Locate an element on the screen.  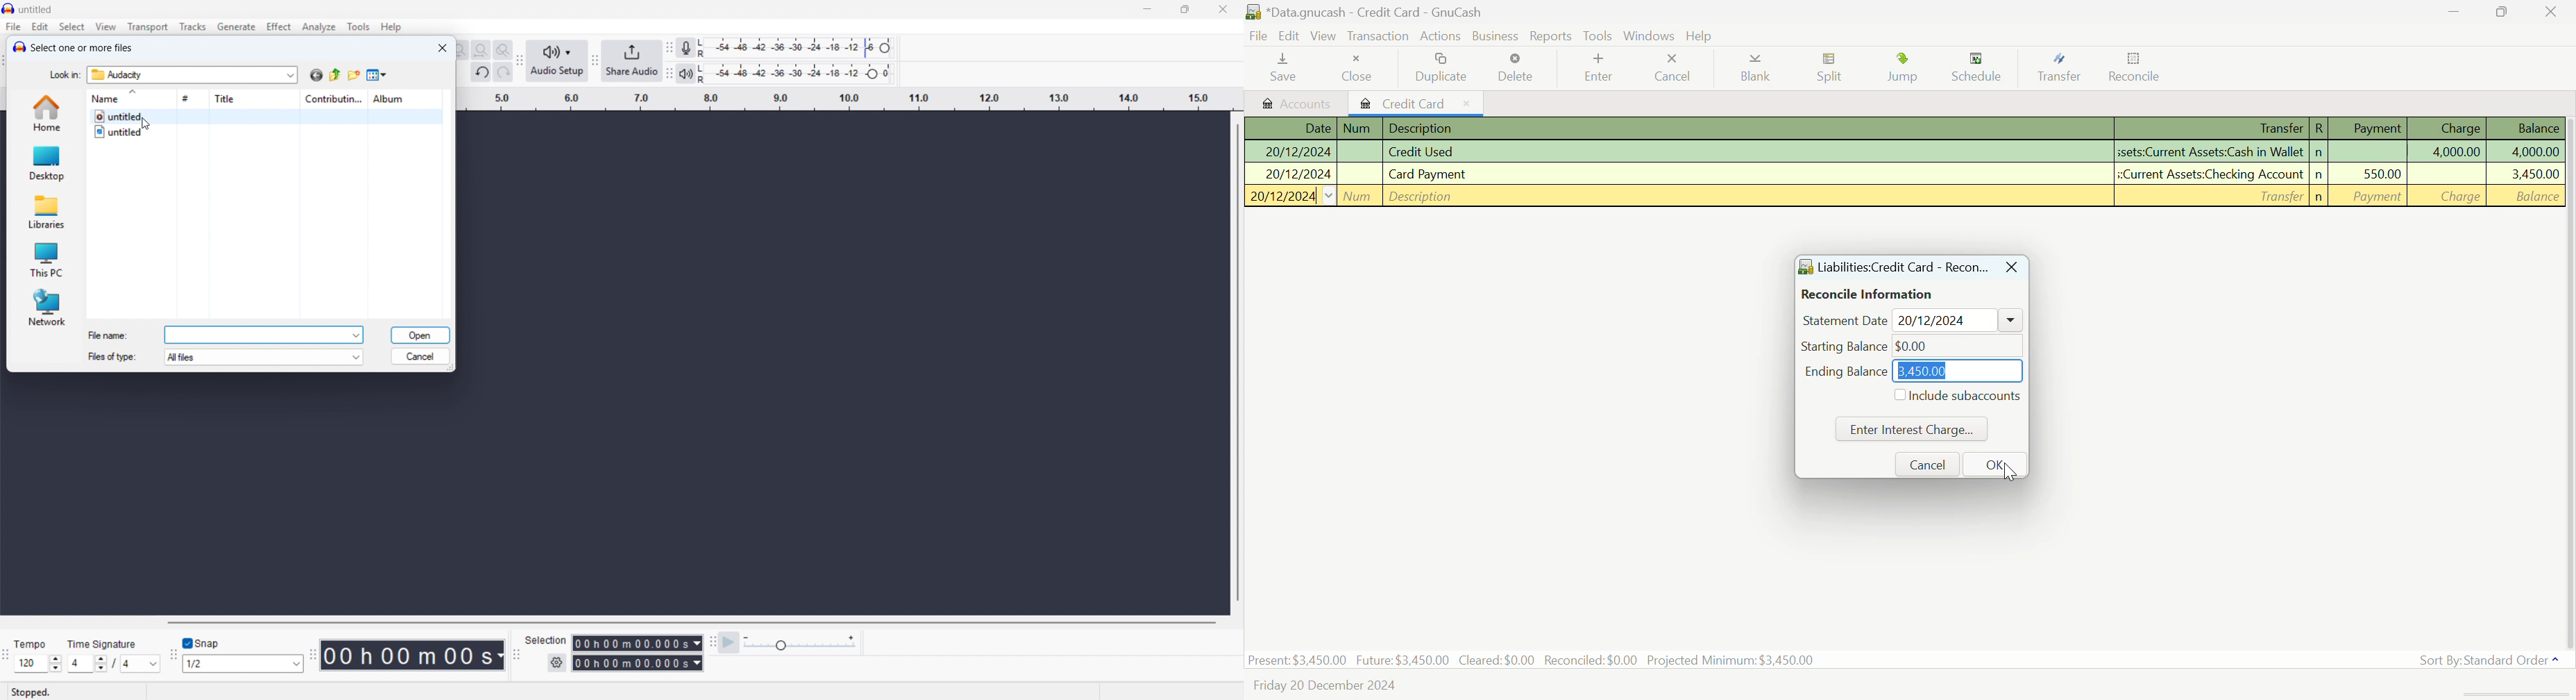
untitled.mp3 is located at coordinates (265, 116).